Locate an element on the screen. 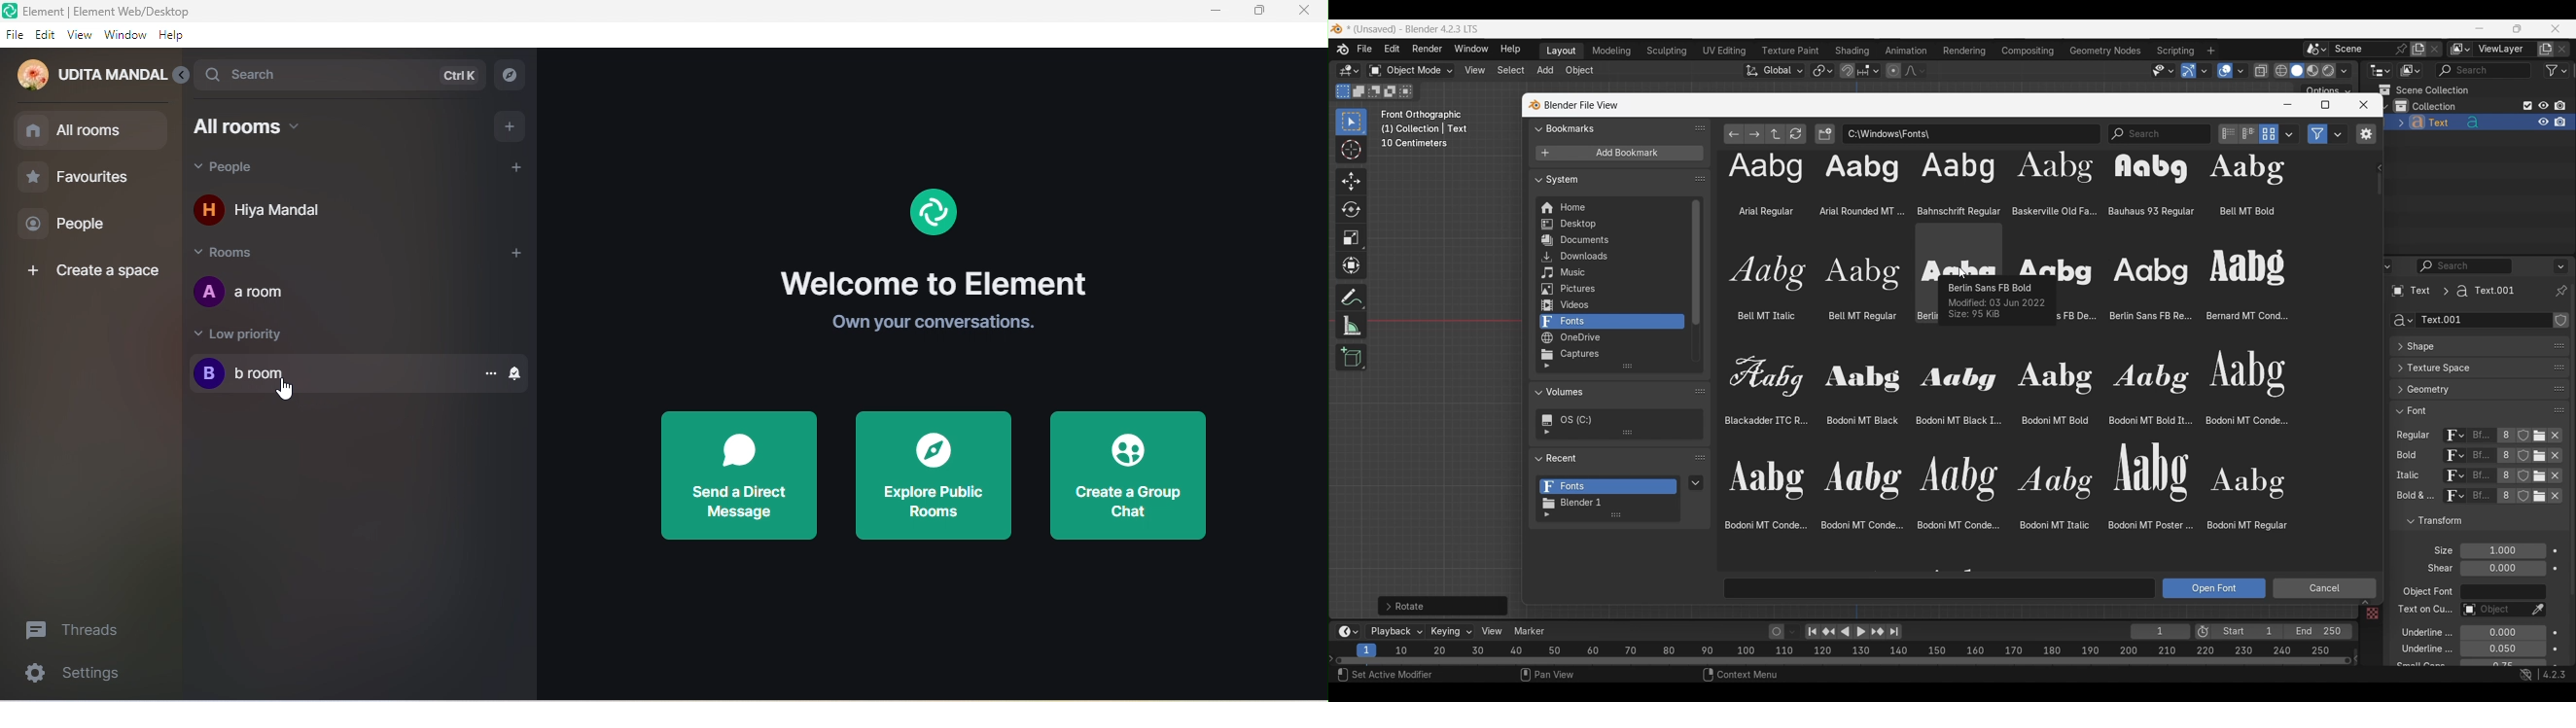 This screenshot has width=2576, height=728. Geometry nodes workspace is located at coordinates (2105, 50).